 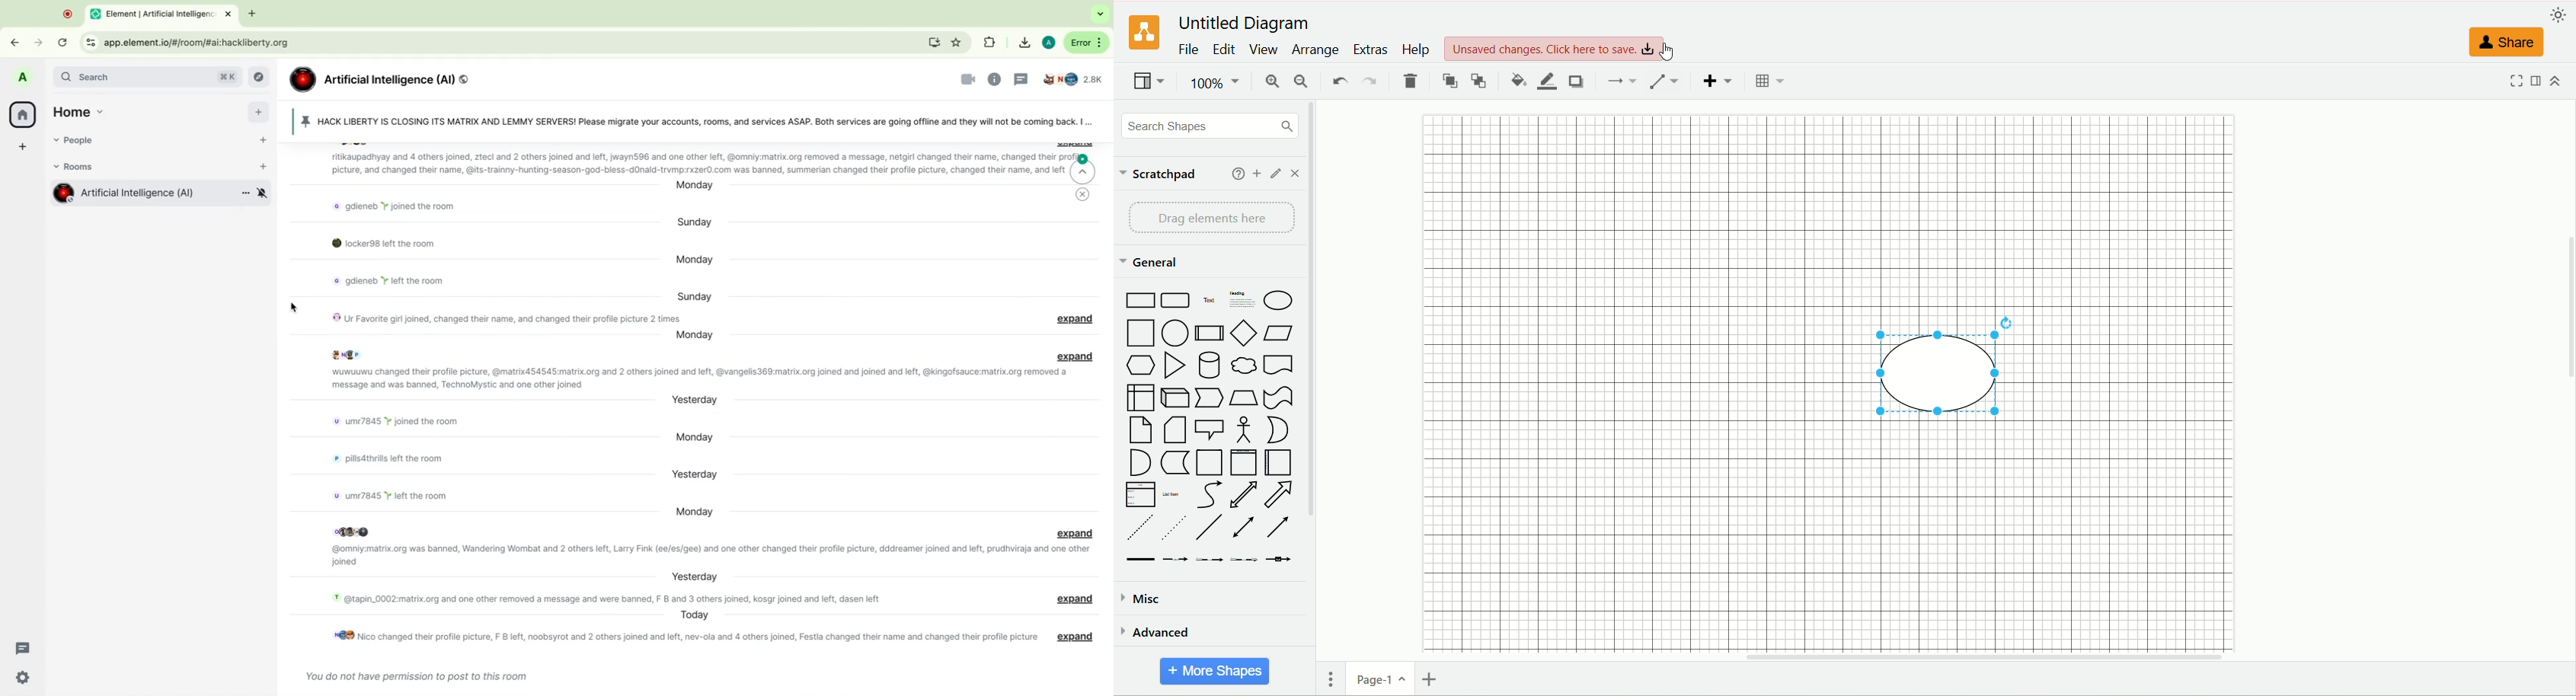 I want to click on page-1, so click(x=1380, y=680).